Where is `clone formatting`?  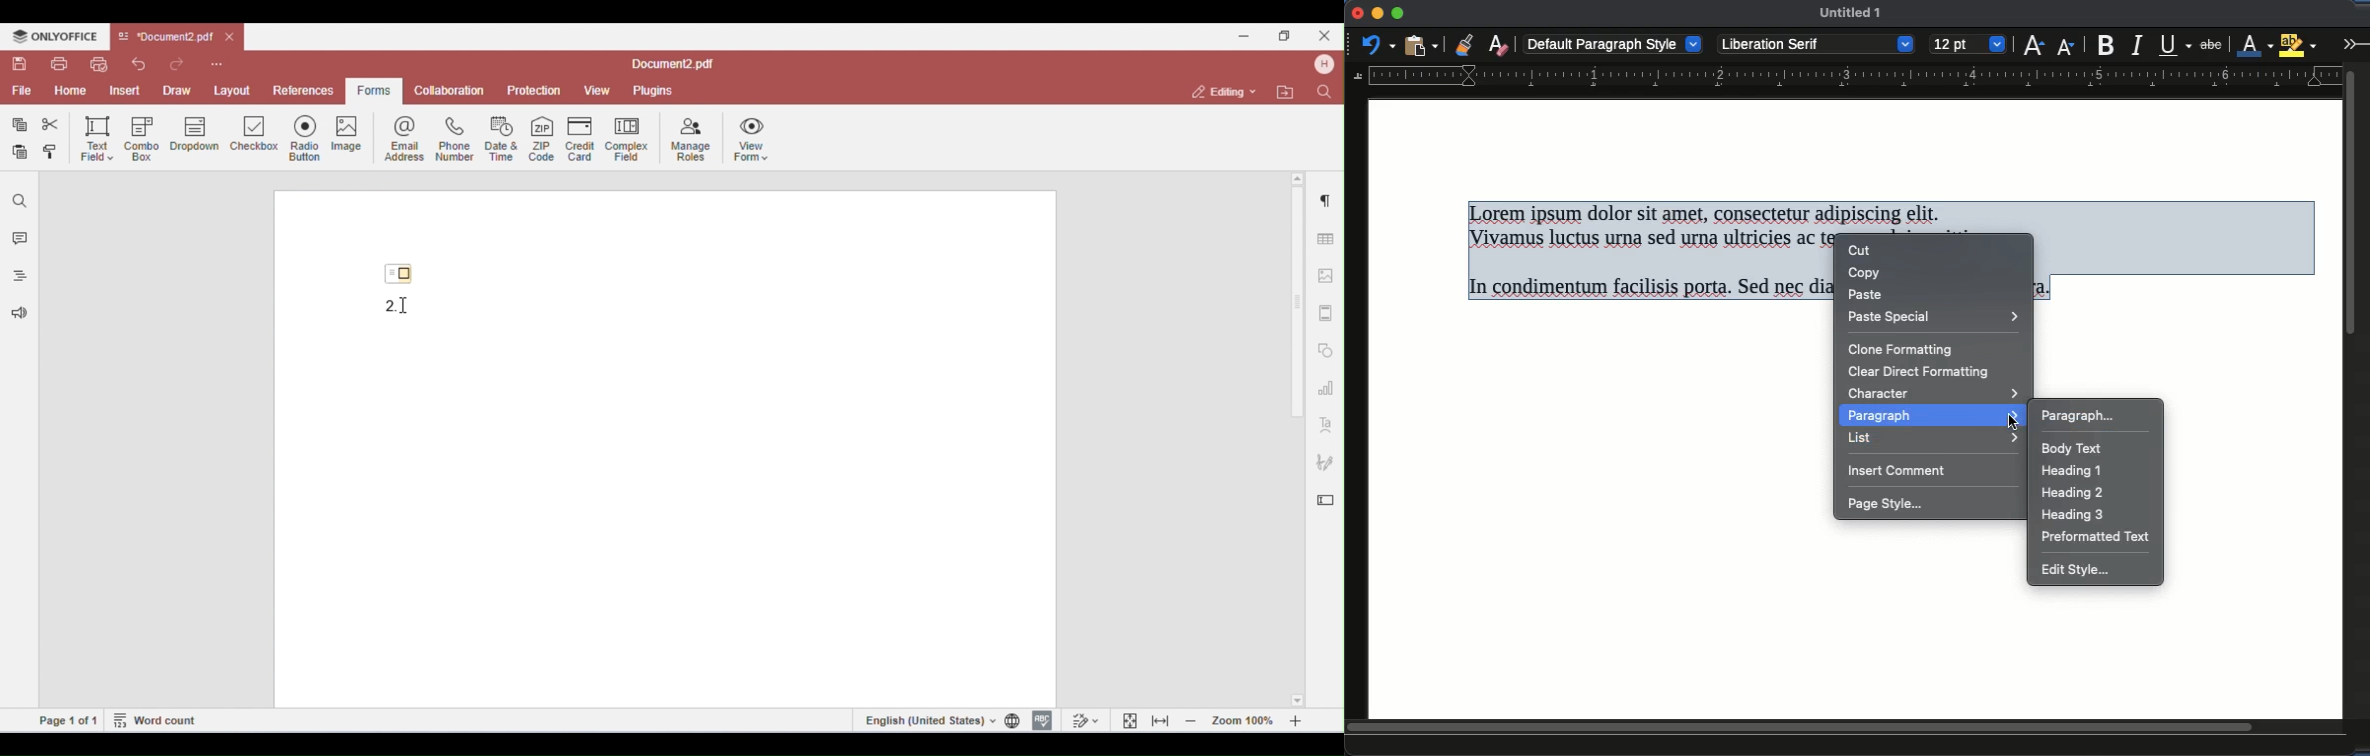
clone formatting is located at coordinates (1464, 44).